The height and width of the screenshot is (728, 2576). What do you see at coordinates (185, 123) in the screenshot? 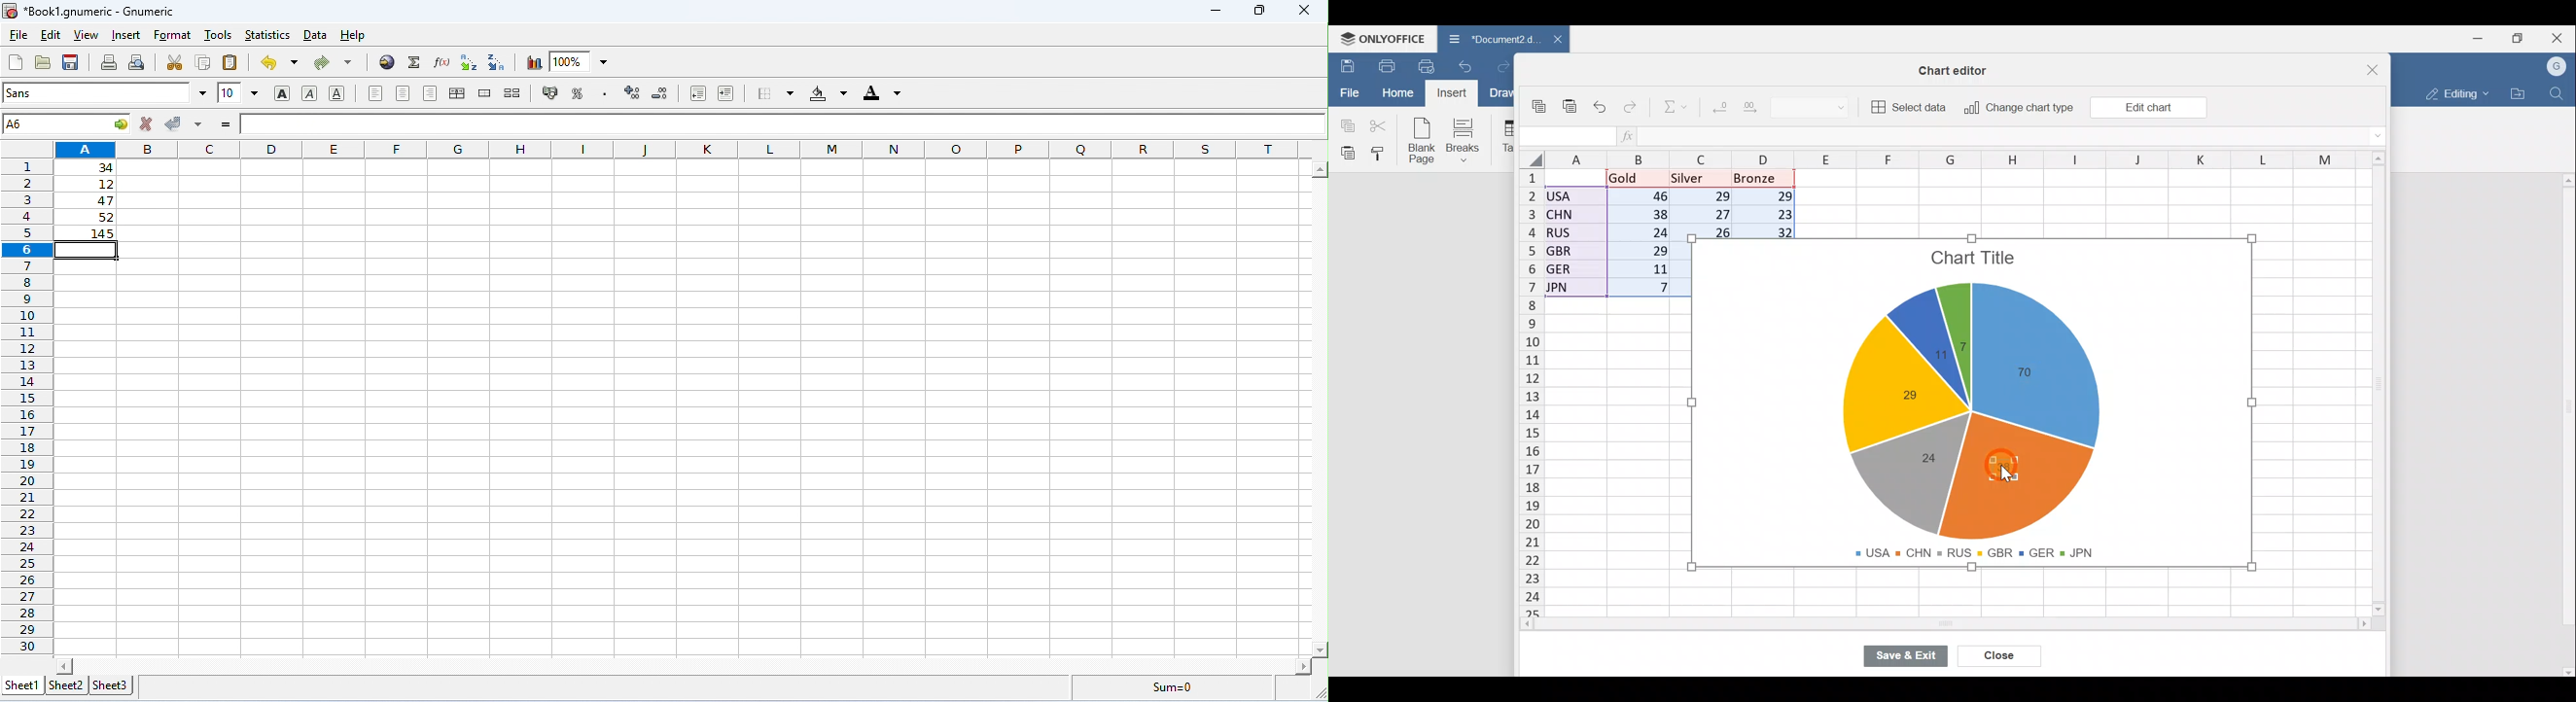
I see `accept` at bounding box center [185, 123].